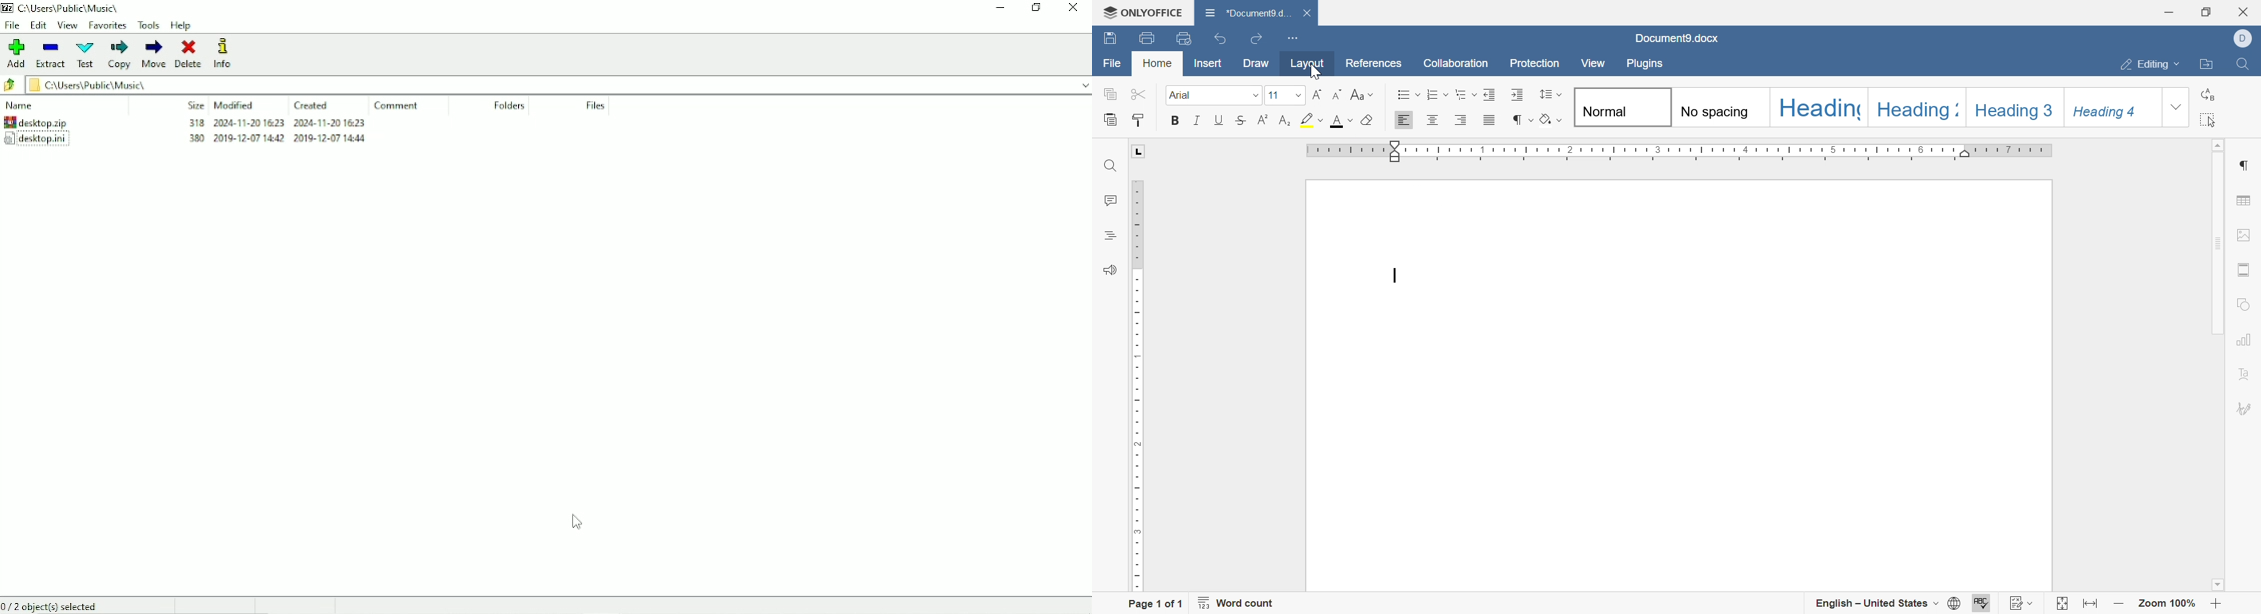  I want to click on open file location, so click(2205, 65).